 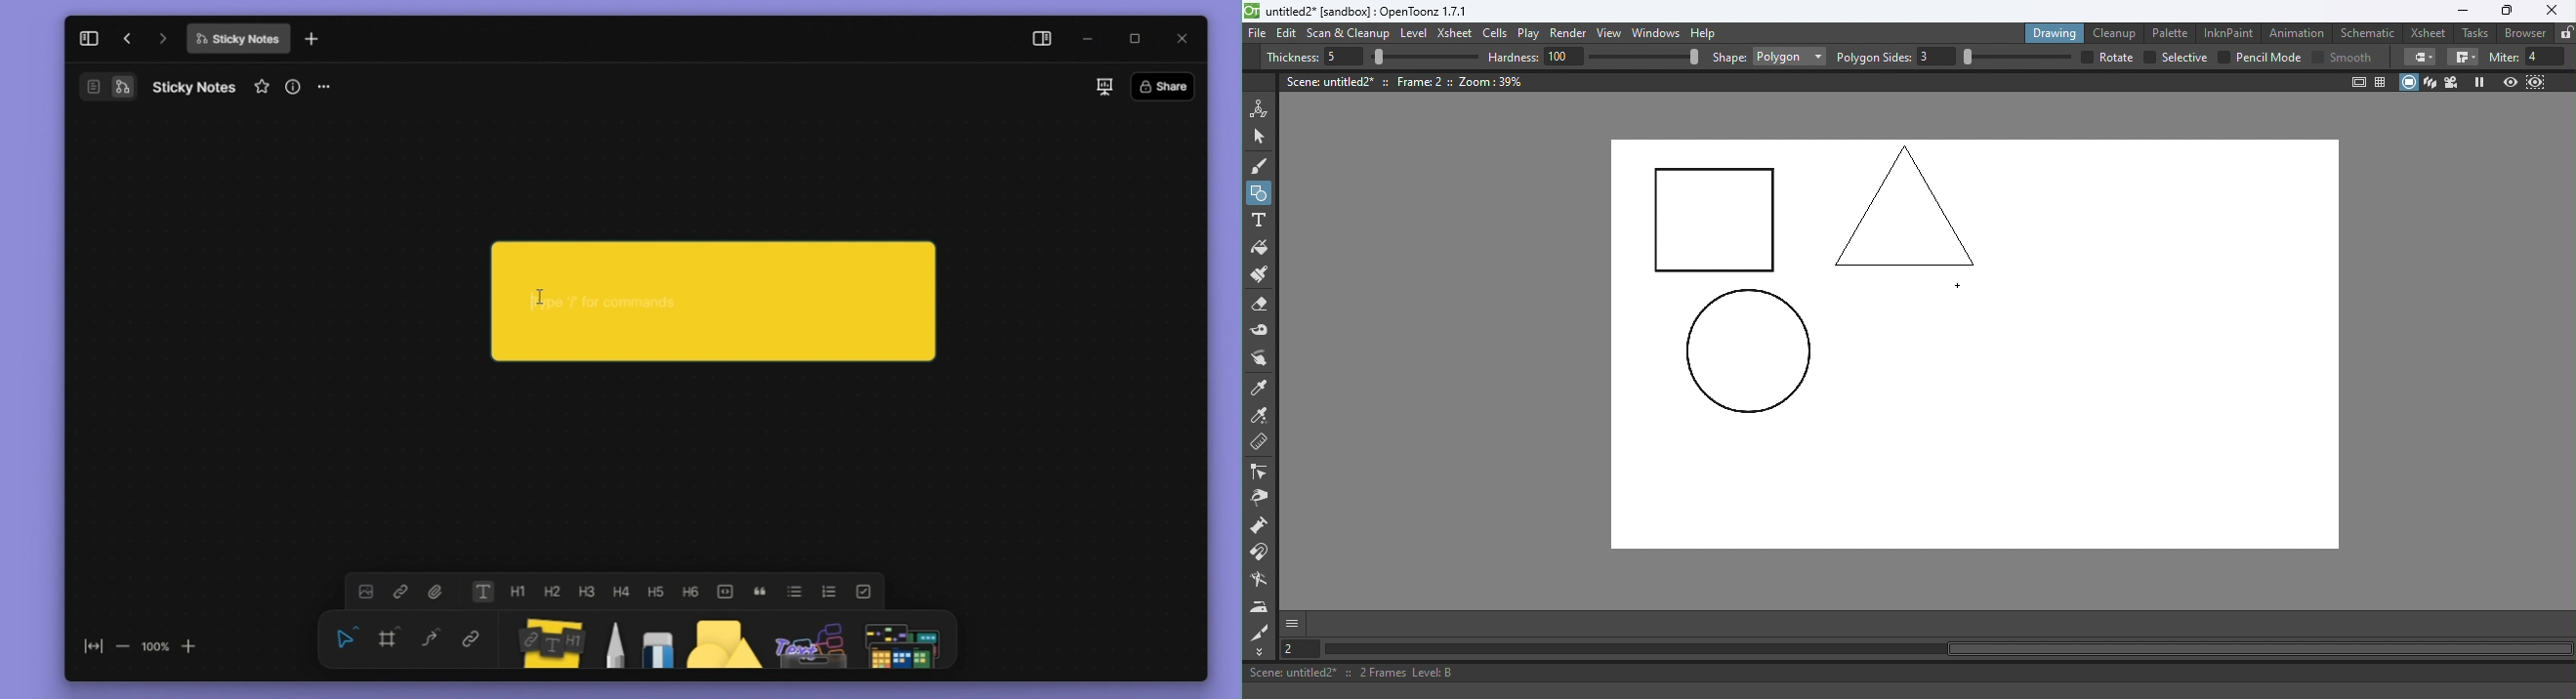 What do you see at coordinates (556, 591) in the screenshot?
I see `heading` at bounding box center [556, 591].